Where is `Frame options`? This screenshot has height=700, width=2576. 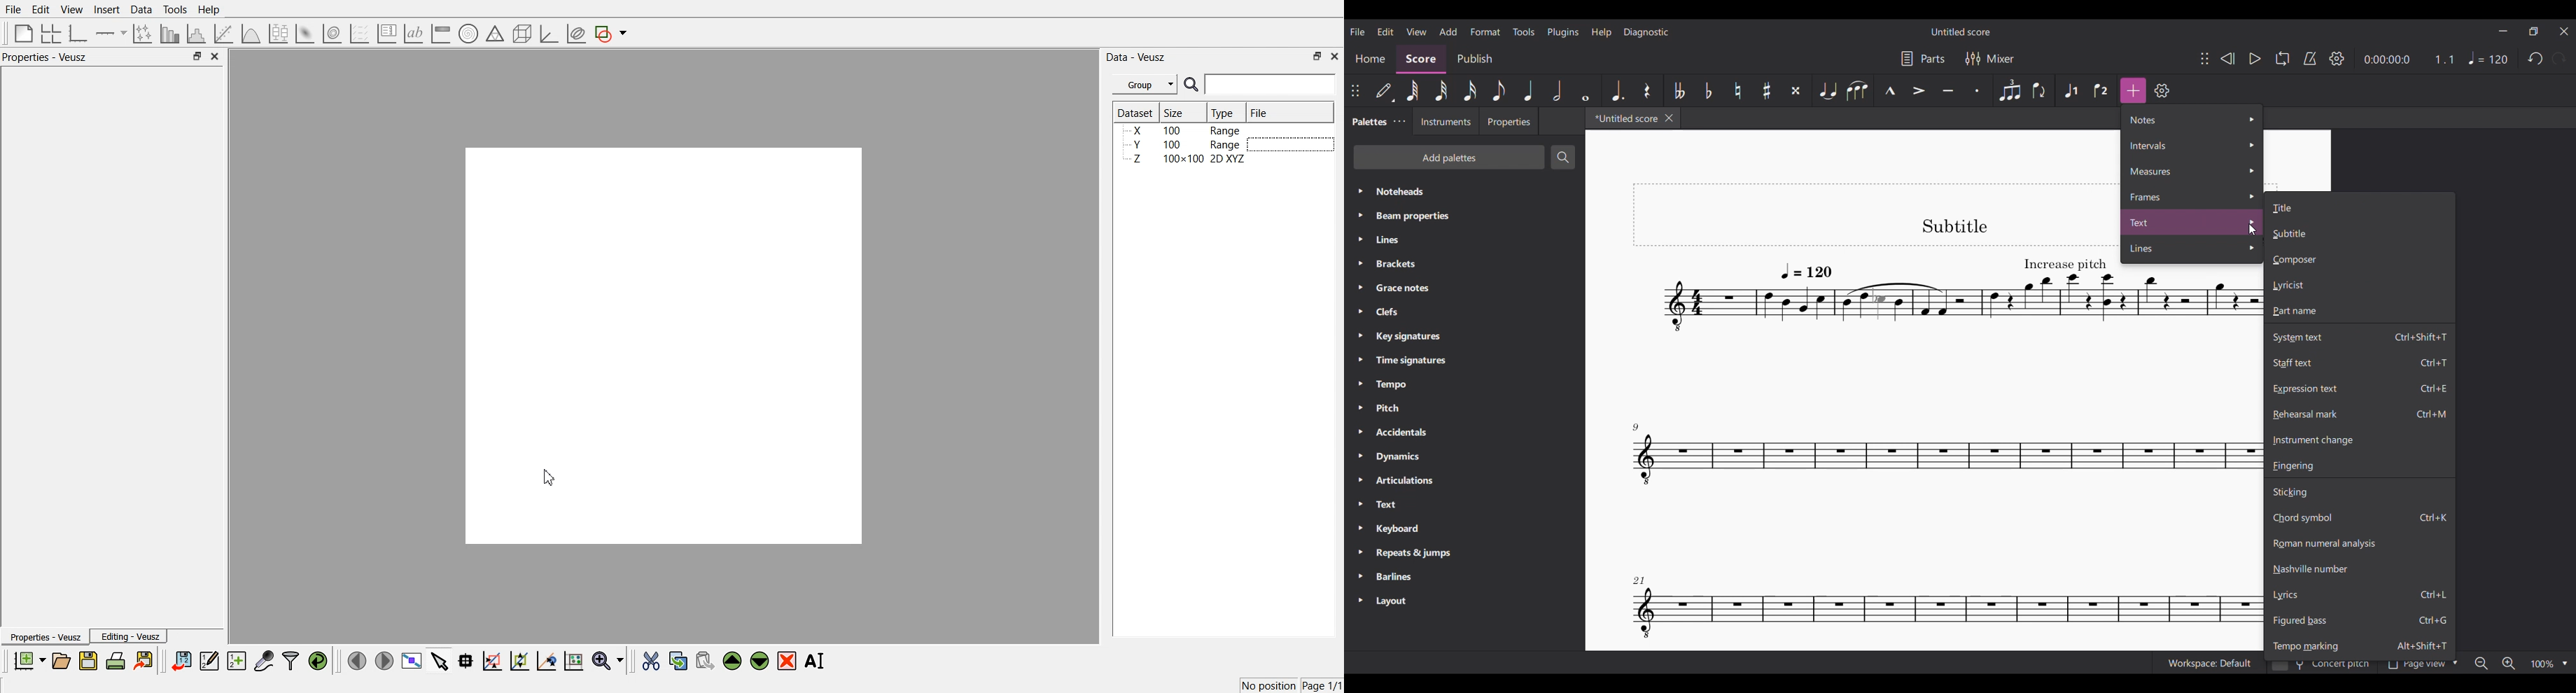 Frame options is located at coordinates (2192, 196).